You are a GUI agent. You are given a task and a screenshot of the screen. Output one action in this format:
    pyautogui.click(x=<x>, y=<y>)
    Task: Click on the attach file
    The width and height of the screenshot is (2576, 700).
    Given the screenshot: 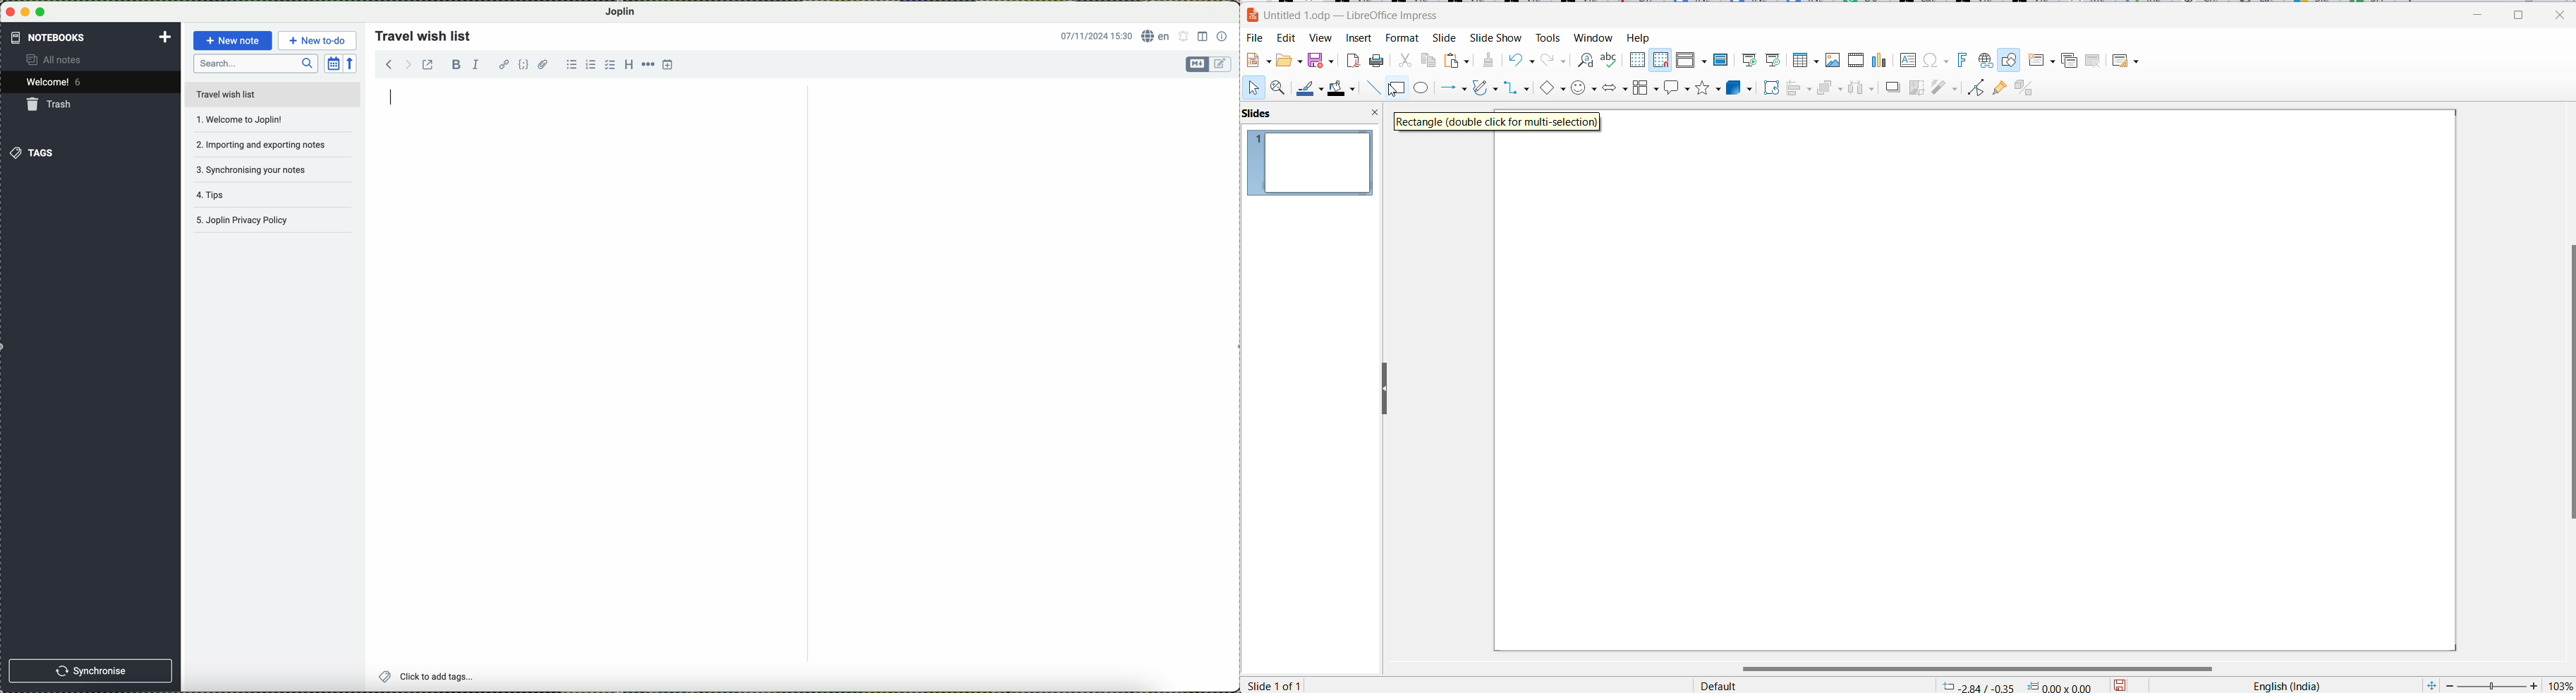 What is the action you would take?
    pyautogui.click(x=543, y=64)
    